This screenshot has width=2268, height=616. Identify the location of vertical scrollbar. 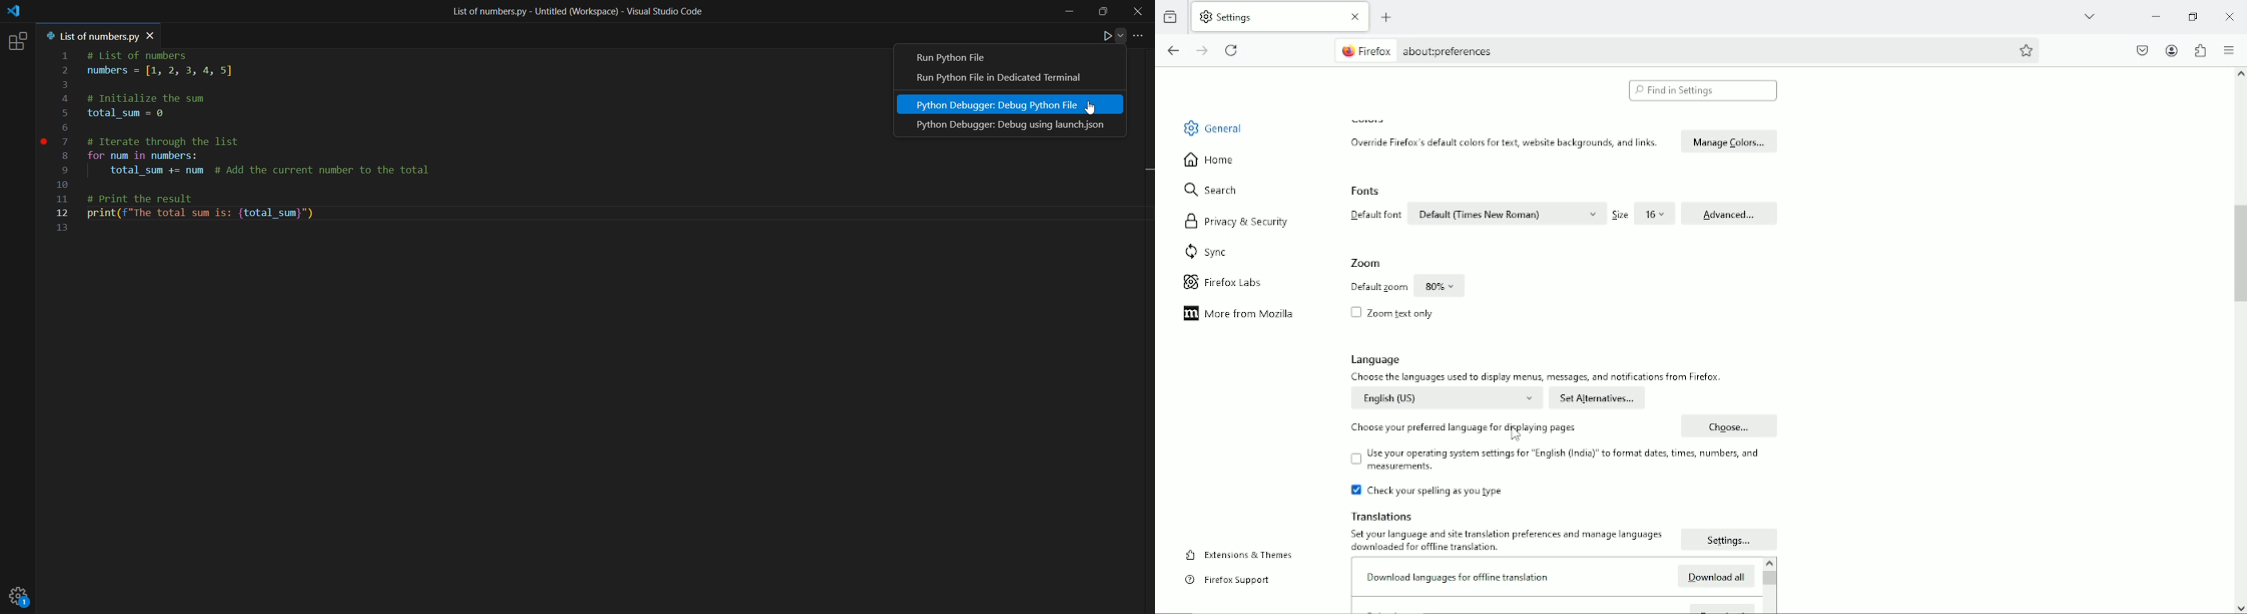
(2237, 257).